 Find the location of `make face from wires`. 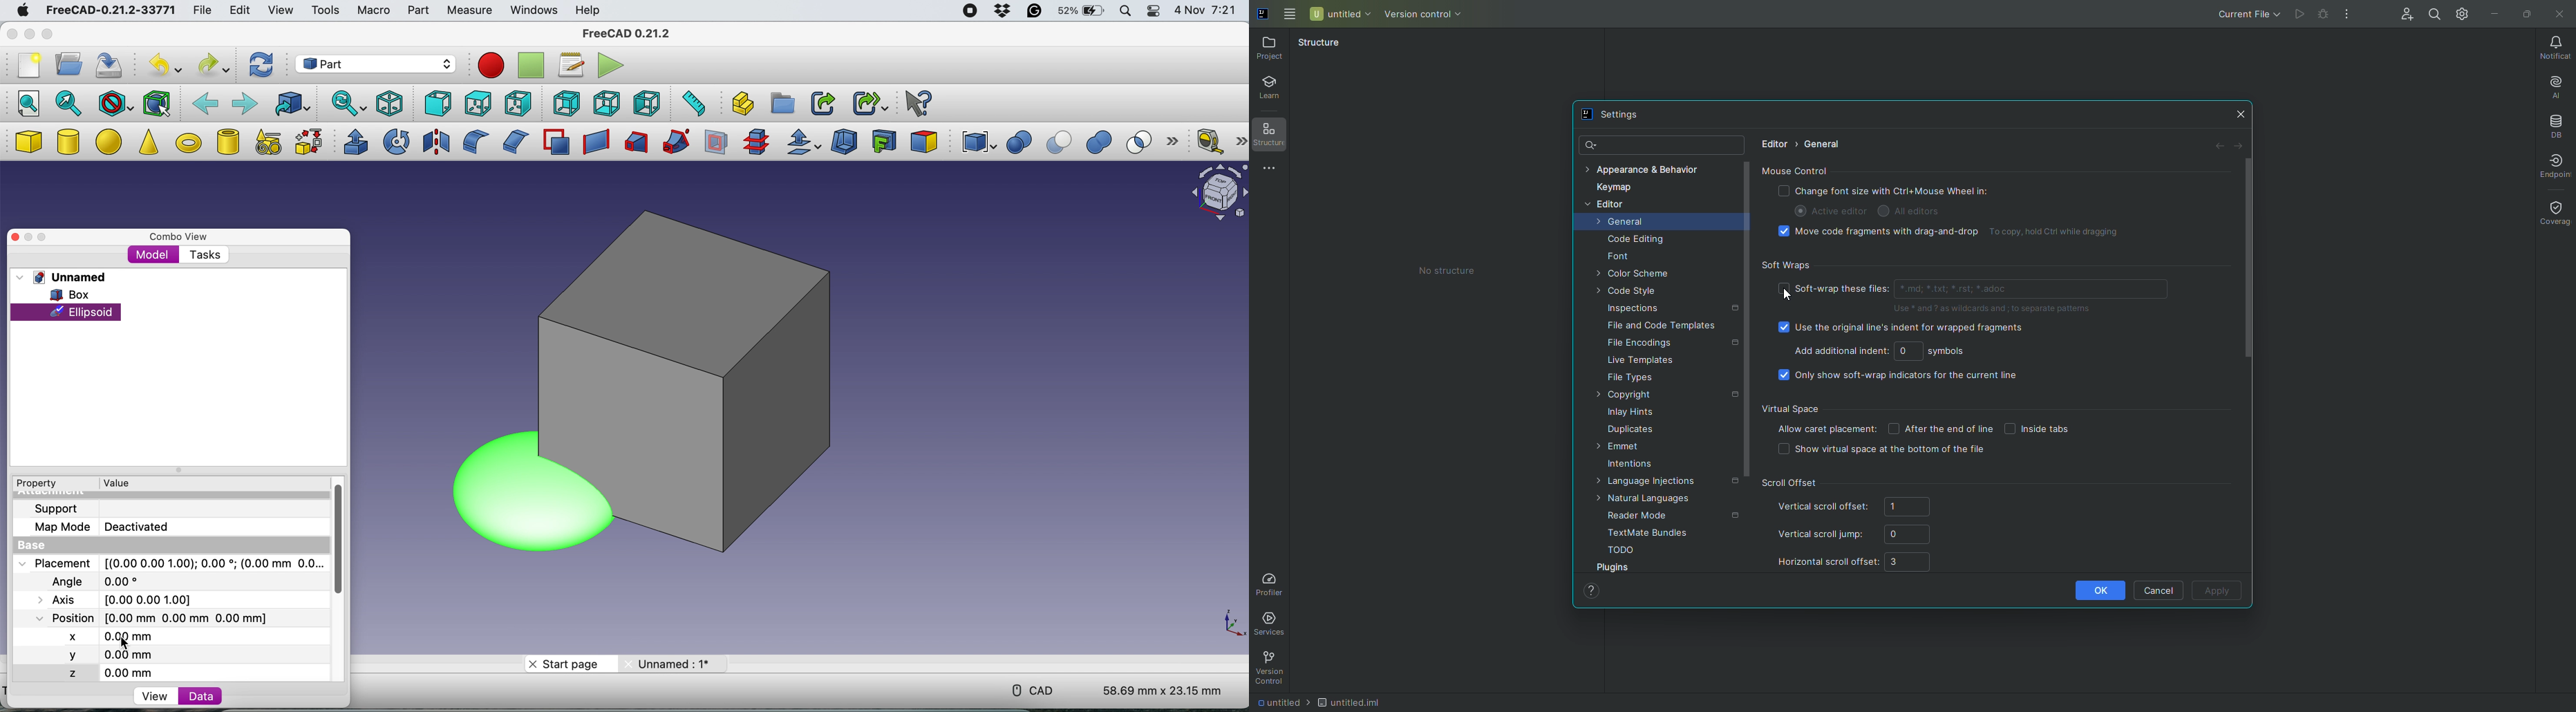

make face from wires is located at coordinates (556, 142).